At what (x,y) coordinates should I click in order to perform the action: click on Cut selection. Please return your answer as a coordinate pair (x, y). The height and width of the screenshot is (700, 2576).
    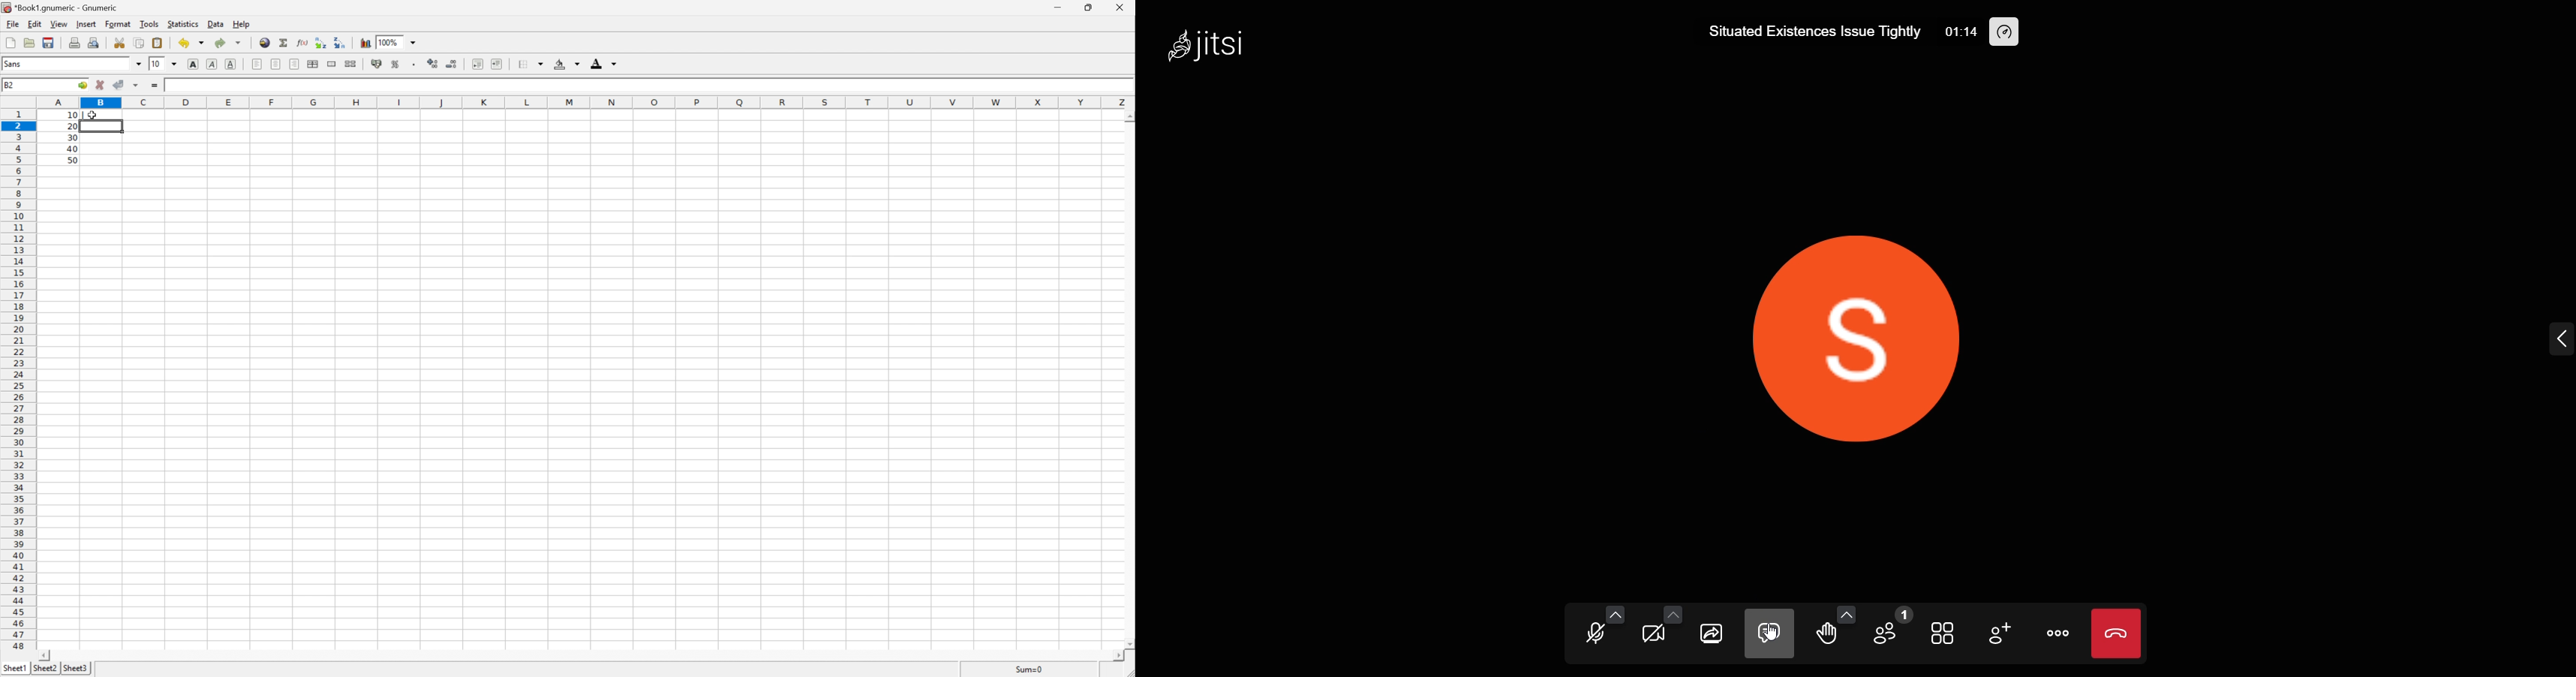
    Looking at the image, I should click on (119, 43).